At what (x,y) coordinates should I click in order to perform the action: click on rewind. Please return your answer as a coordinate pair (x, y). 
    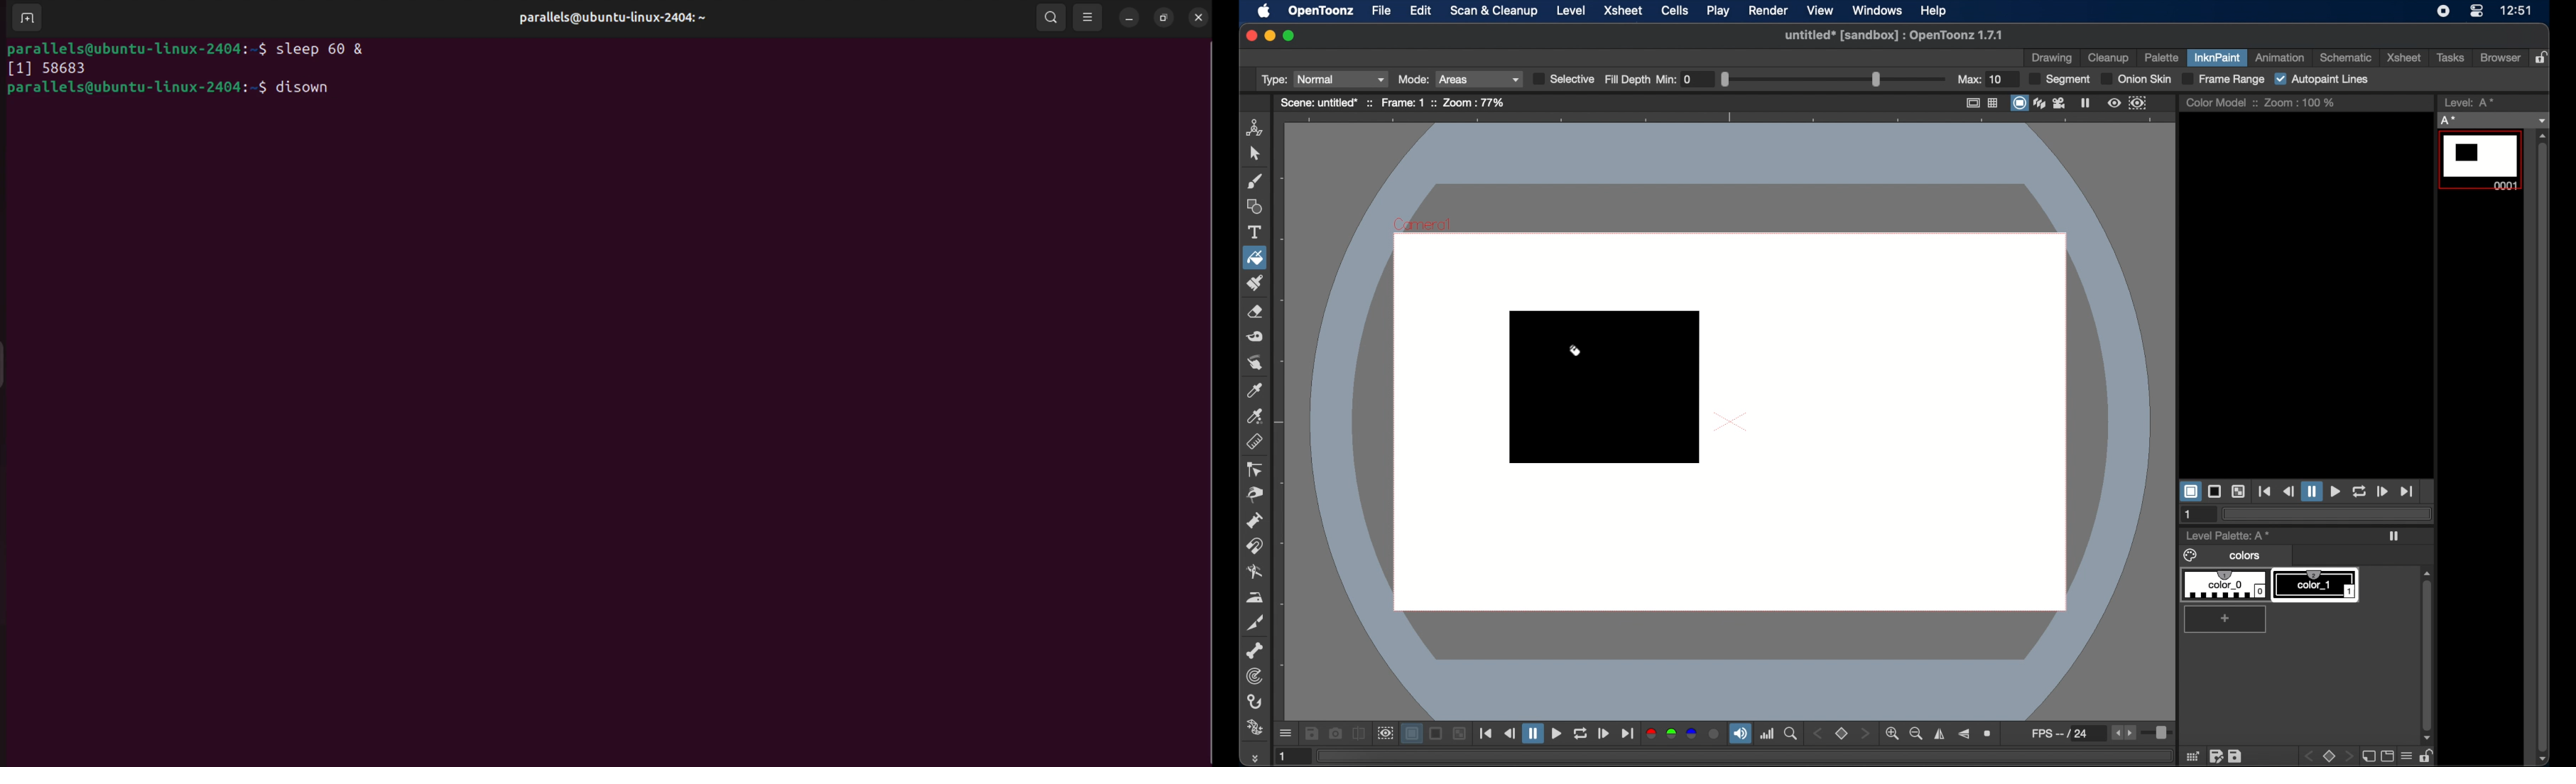
    Looking at the image, I should click on (2288, 491).